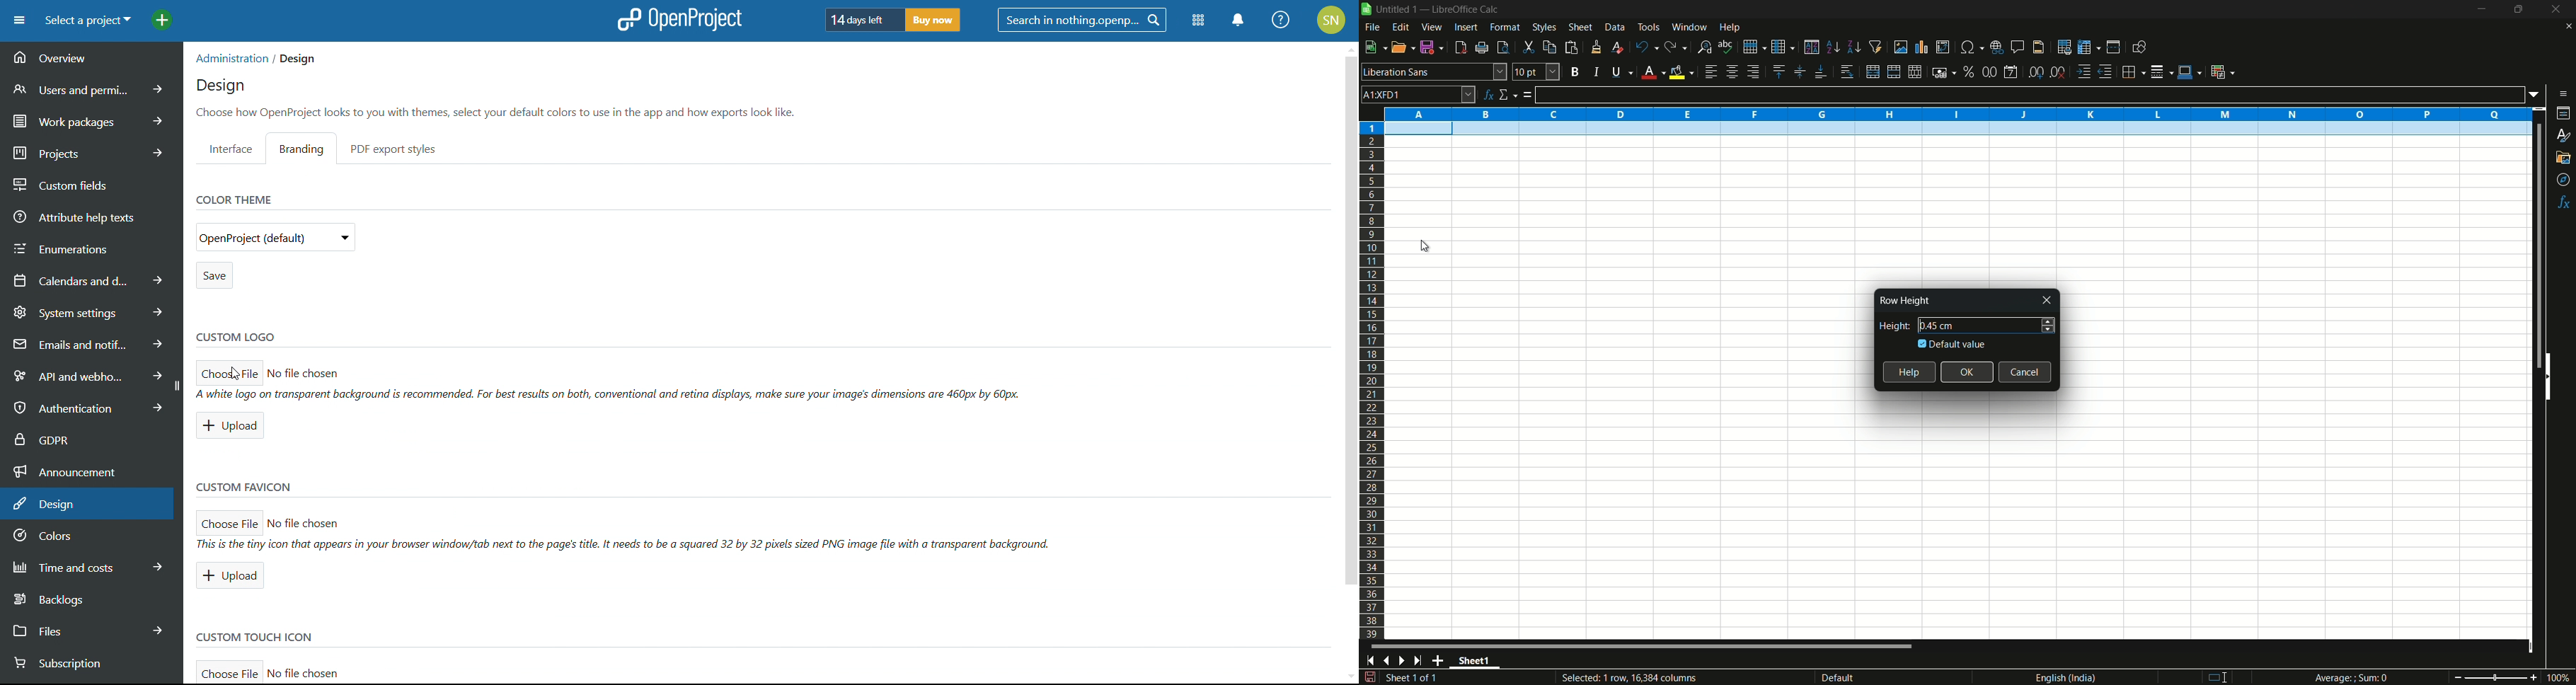  I want to click on align center, so click(1732, 72).